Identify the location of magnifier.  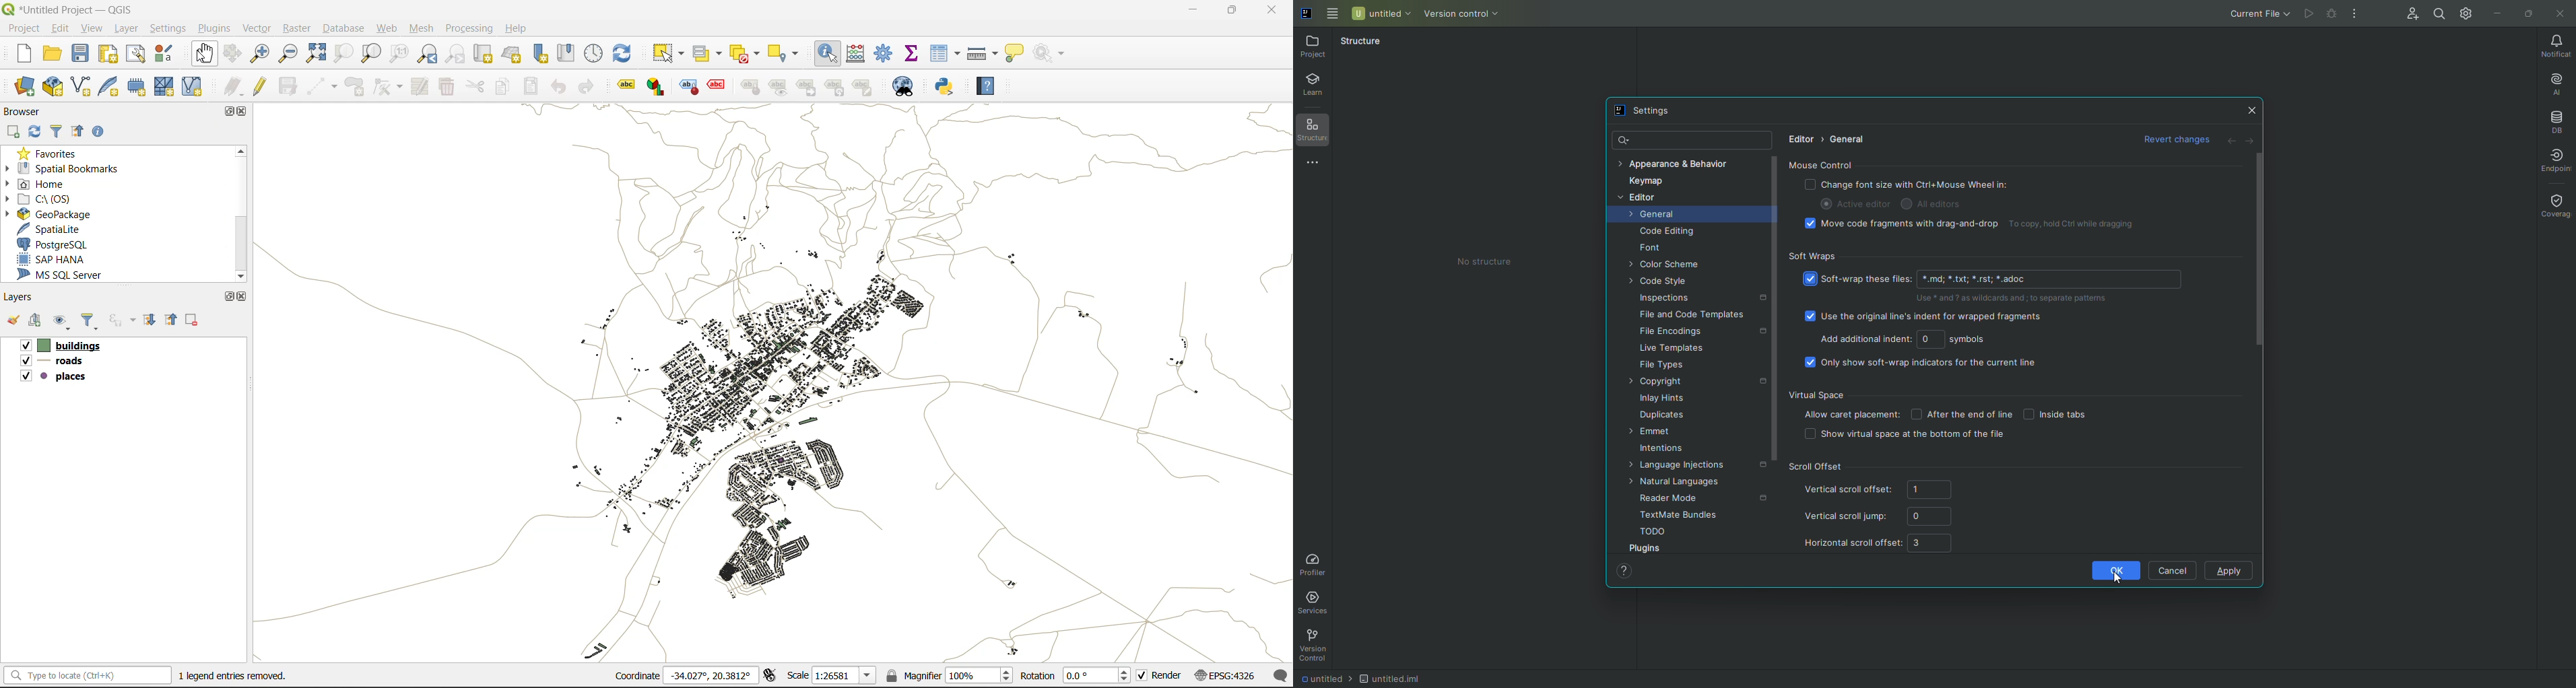
(949, 677).